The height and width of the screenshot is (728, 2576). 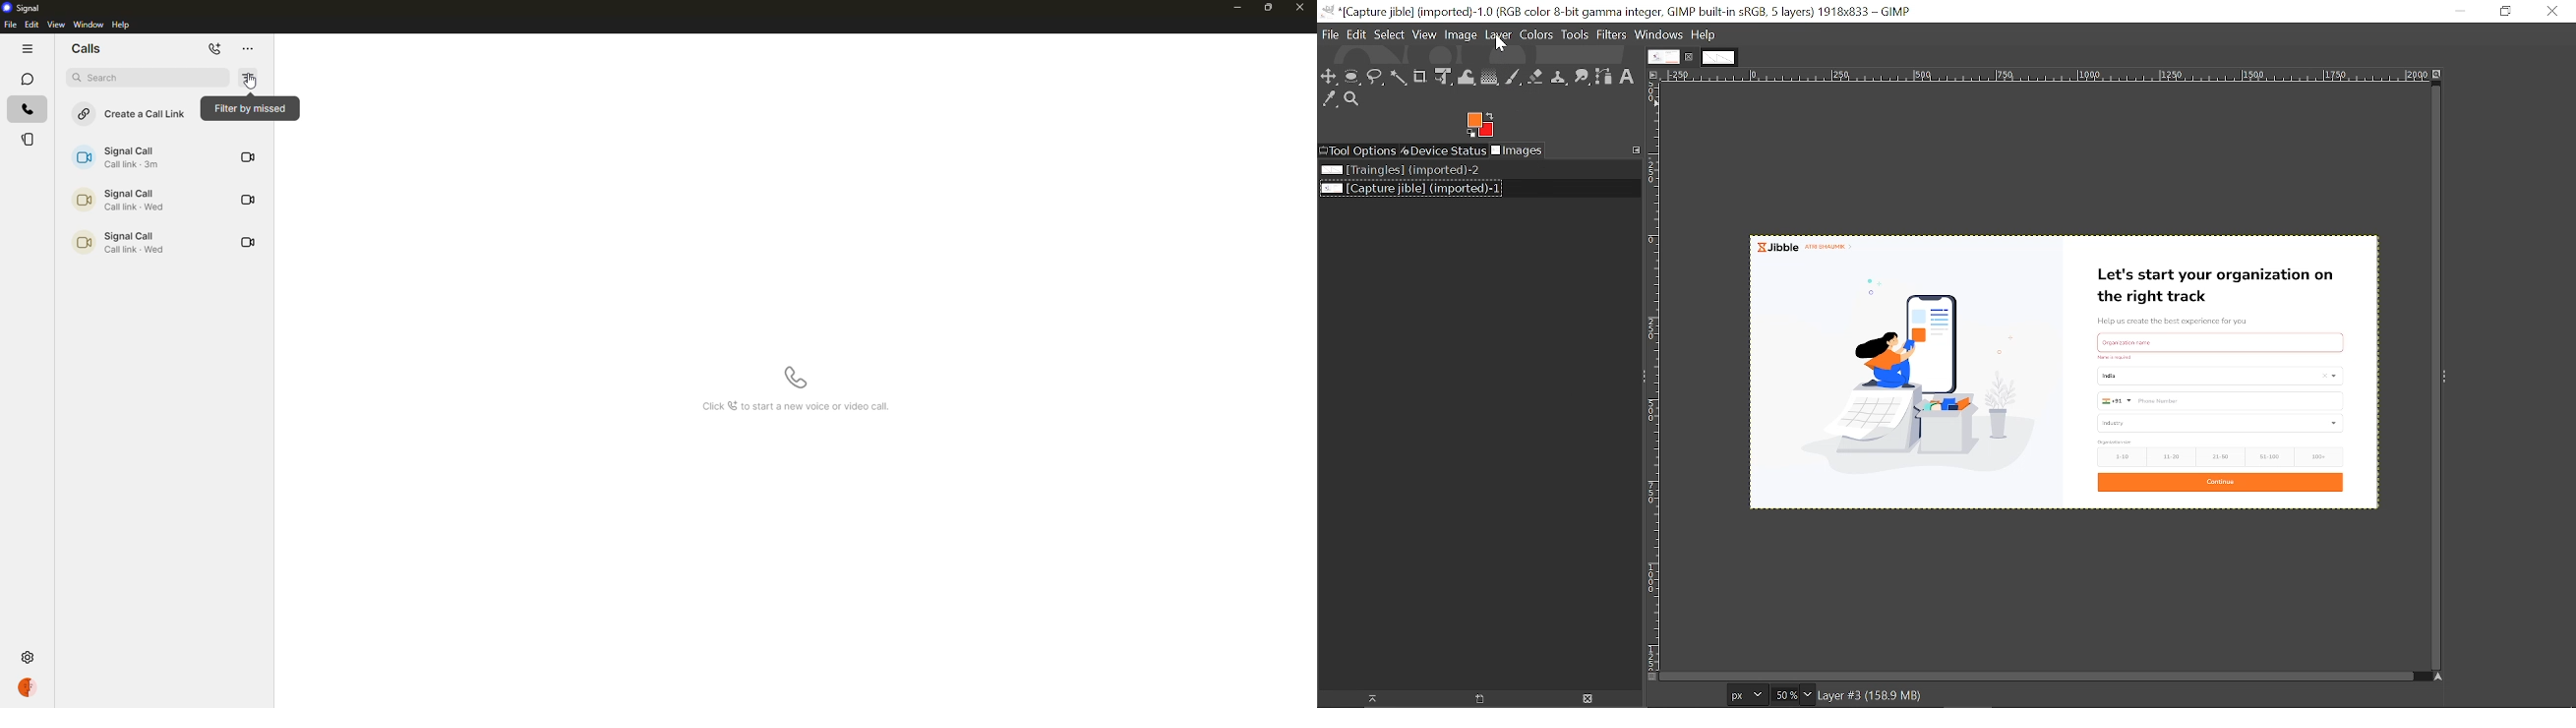 What do you see at coordinates (1536, 34) in the screenshot?
I see `Colors` at bounding box center [1536, 34].